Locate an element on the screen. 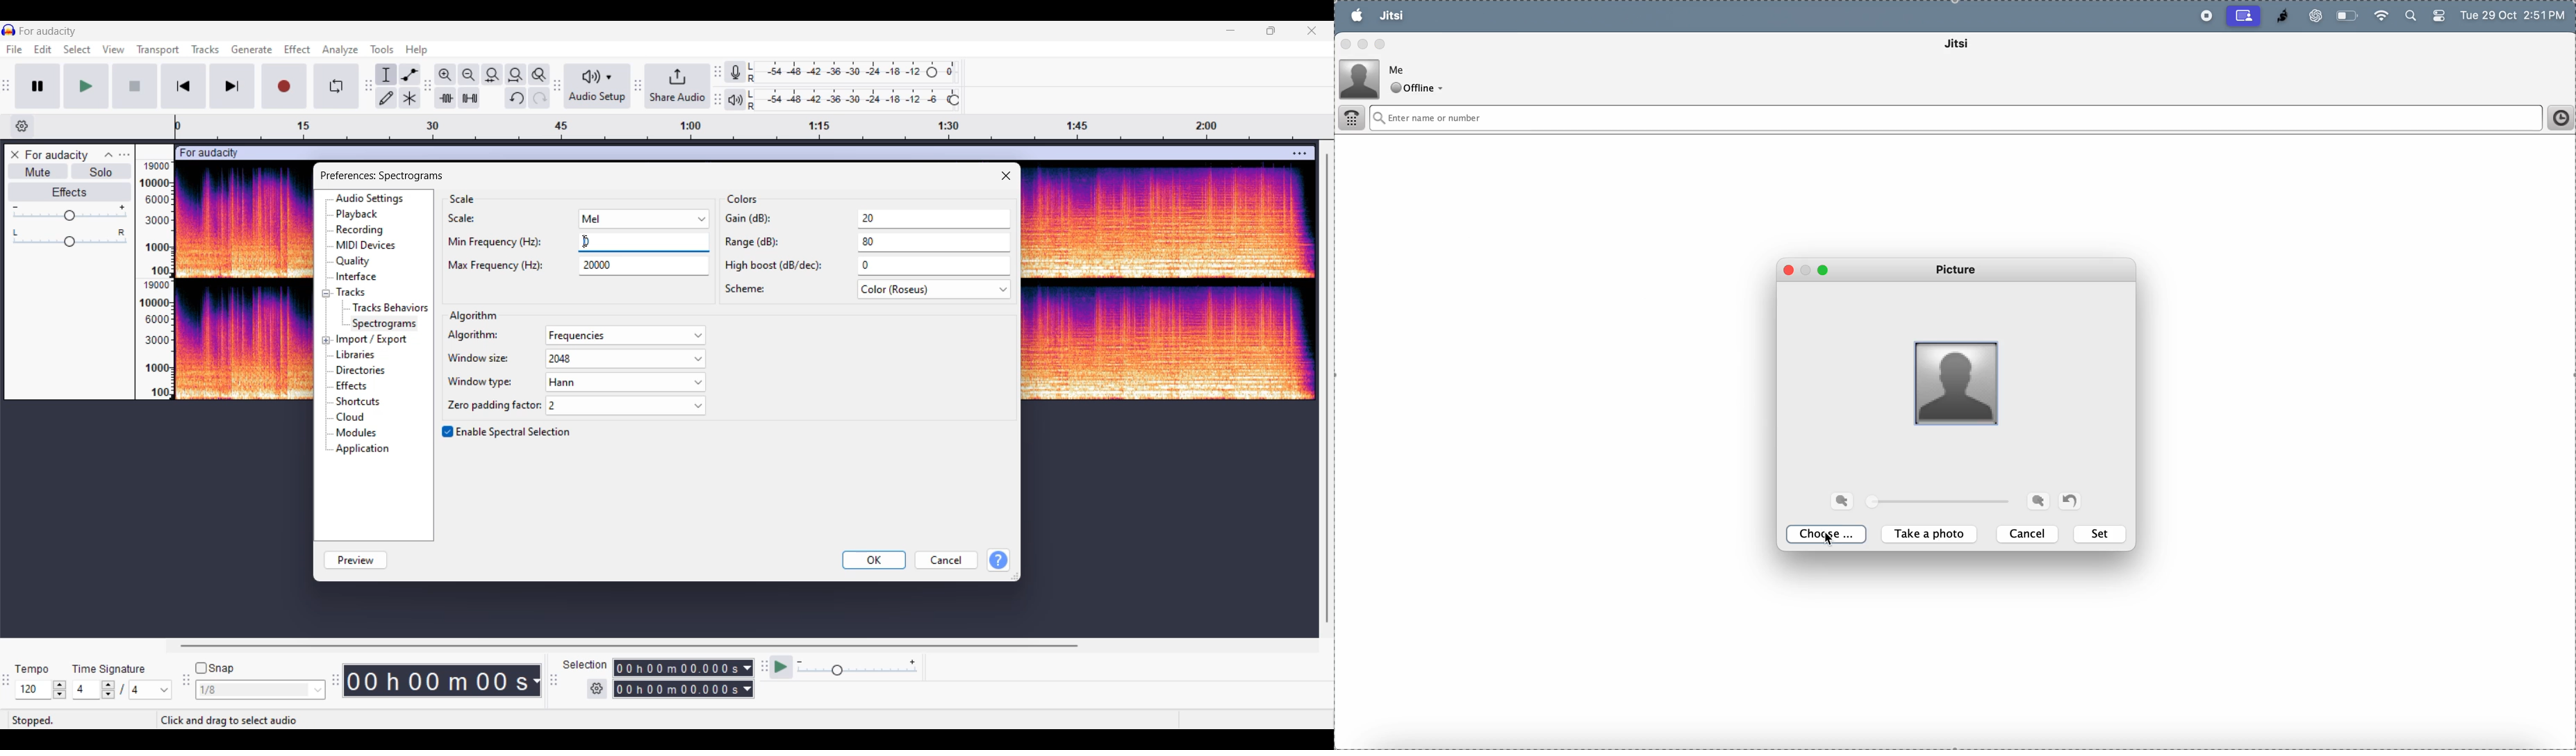 This screenshot has width=2576, height=756. Recording level is located at coordinates (852, 72).